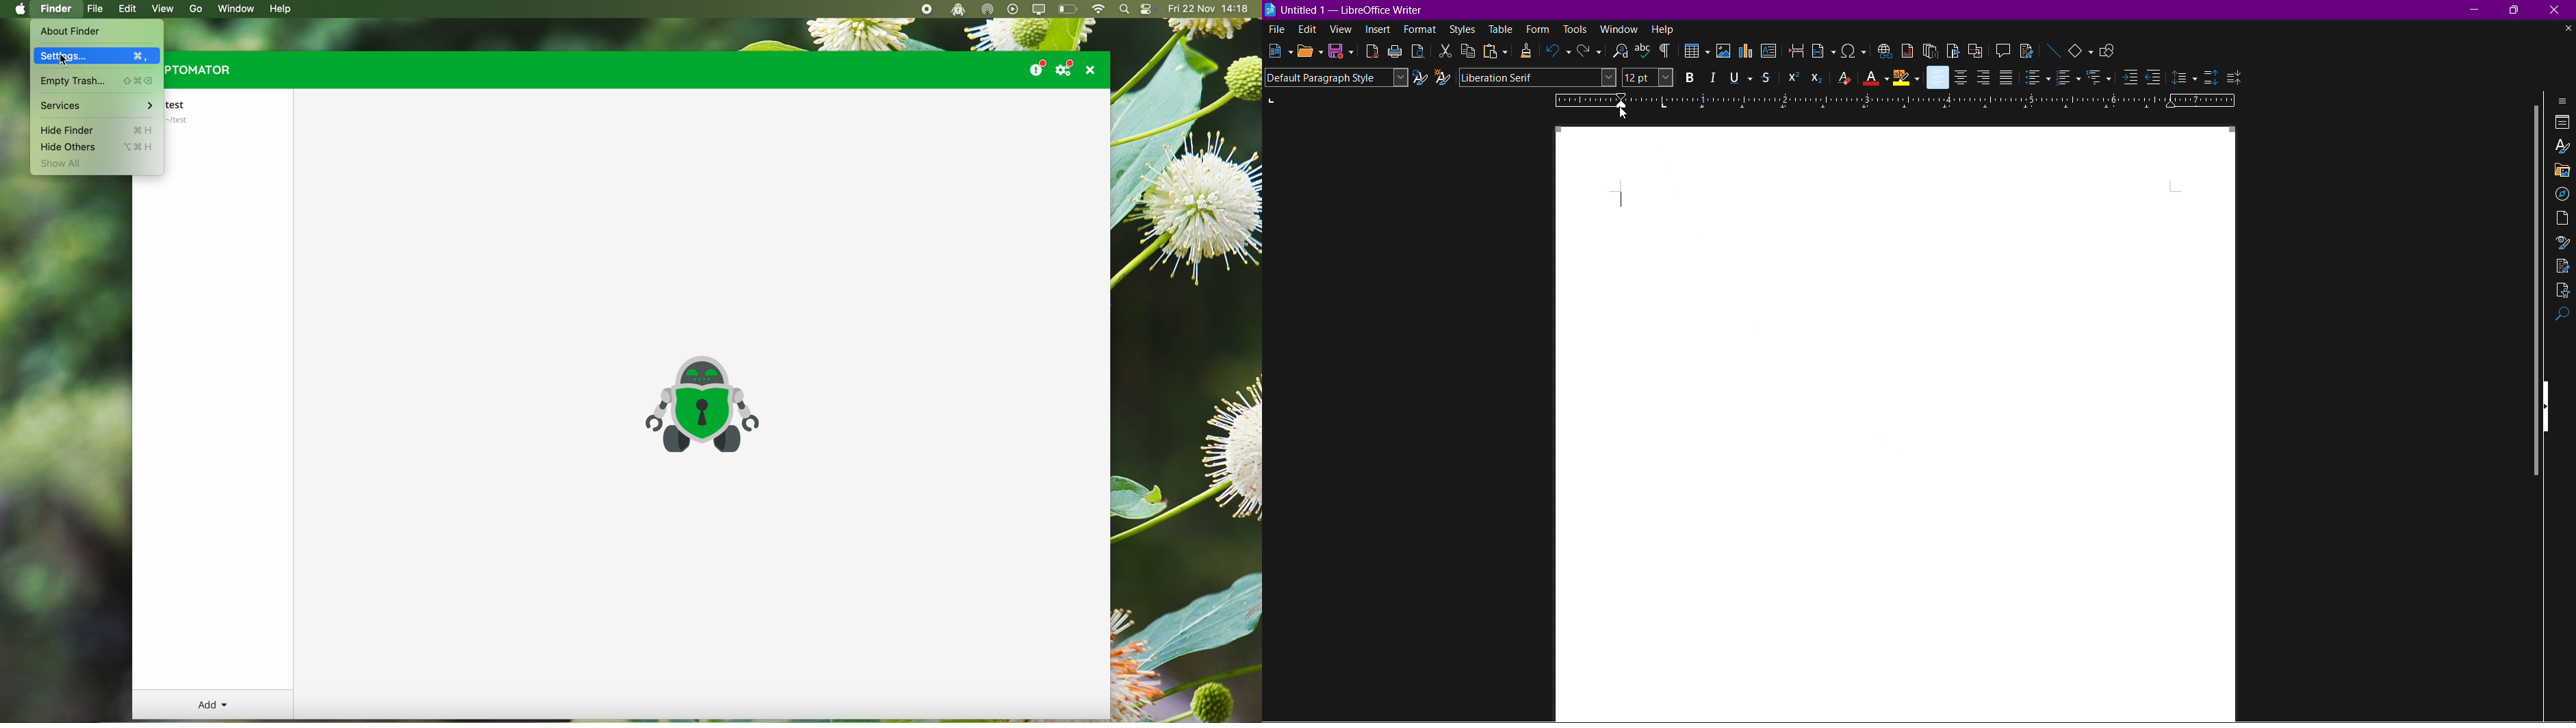 Image resolution: width=2576 pixels, height=728 pixels. I want to click on Undo, so click(1559, 53).